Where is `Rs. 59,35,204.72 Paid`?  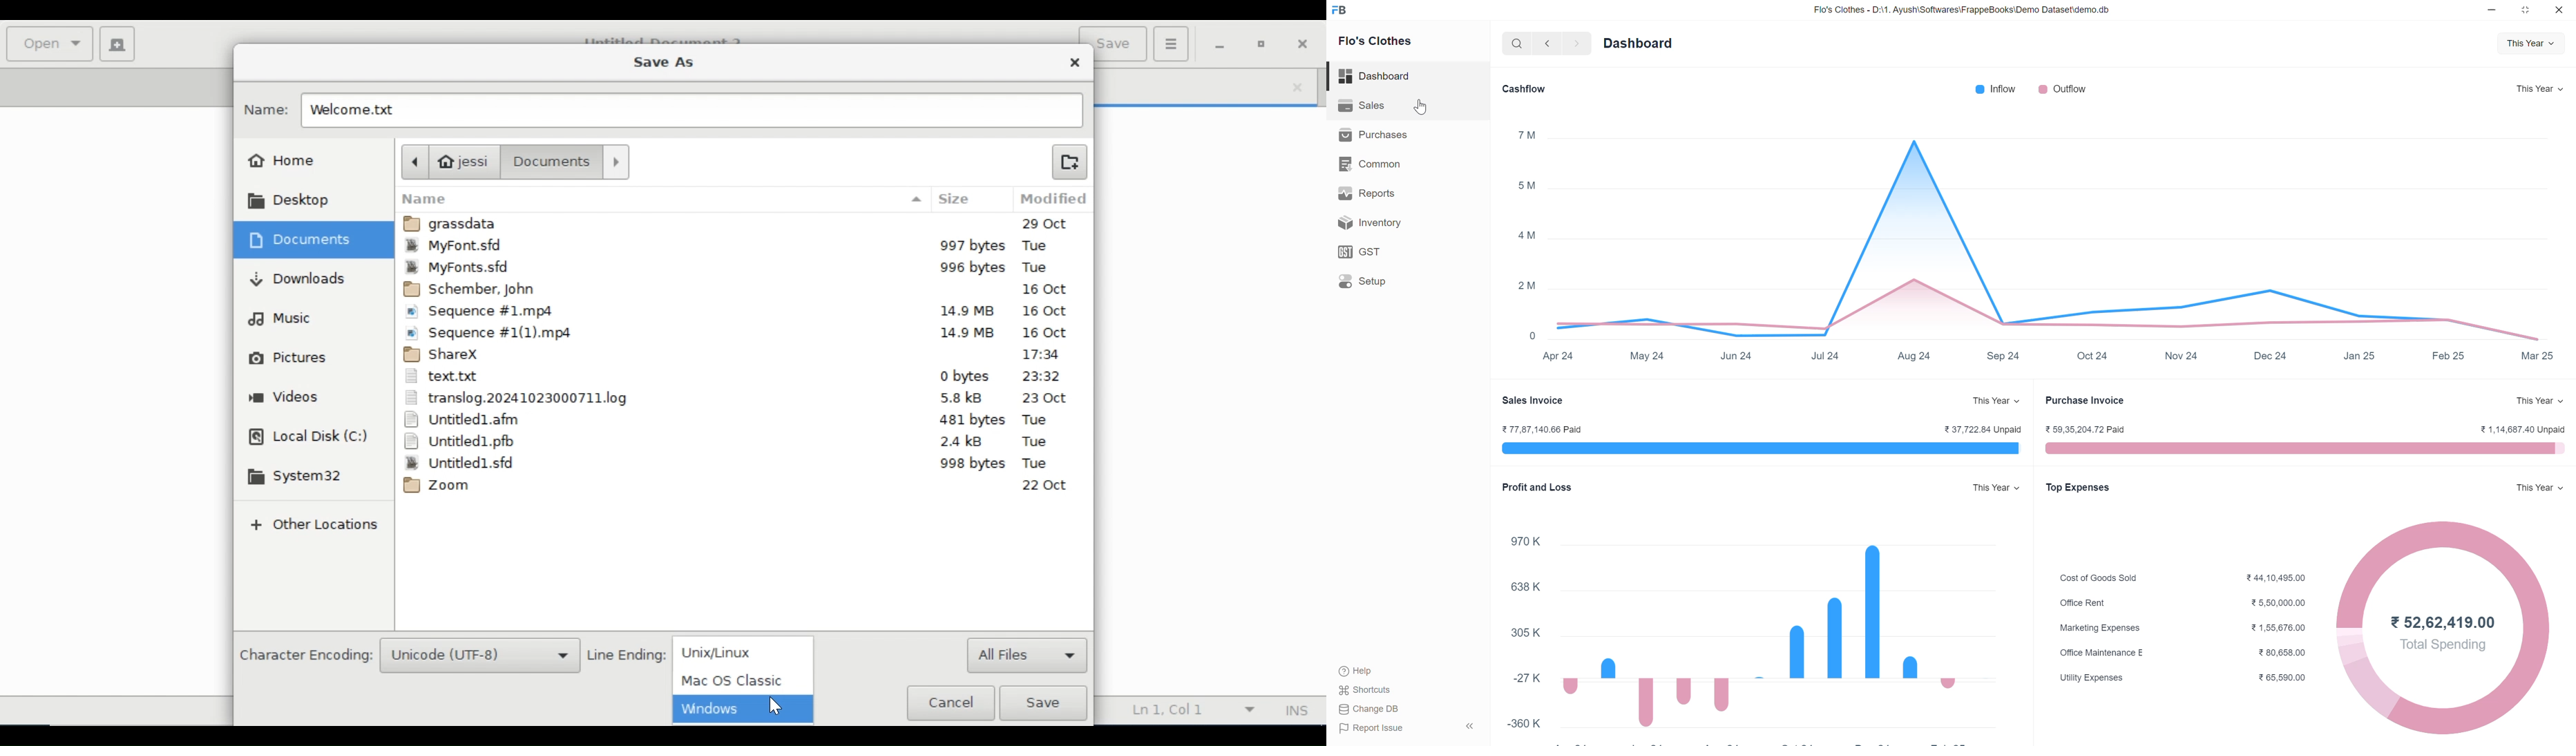 Rs. 59,35,204.72 Paid is located at coordinates (2091, 429).